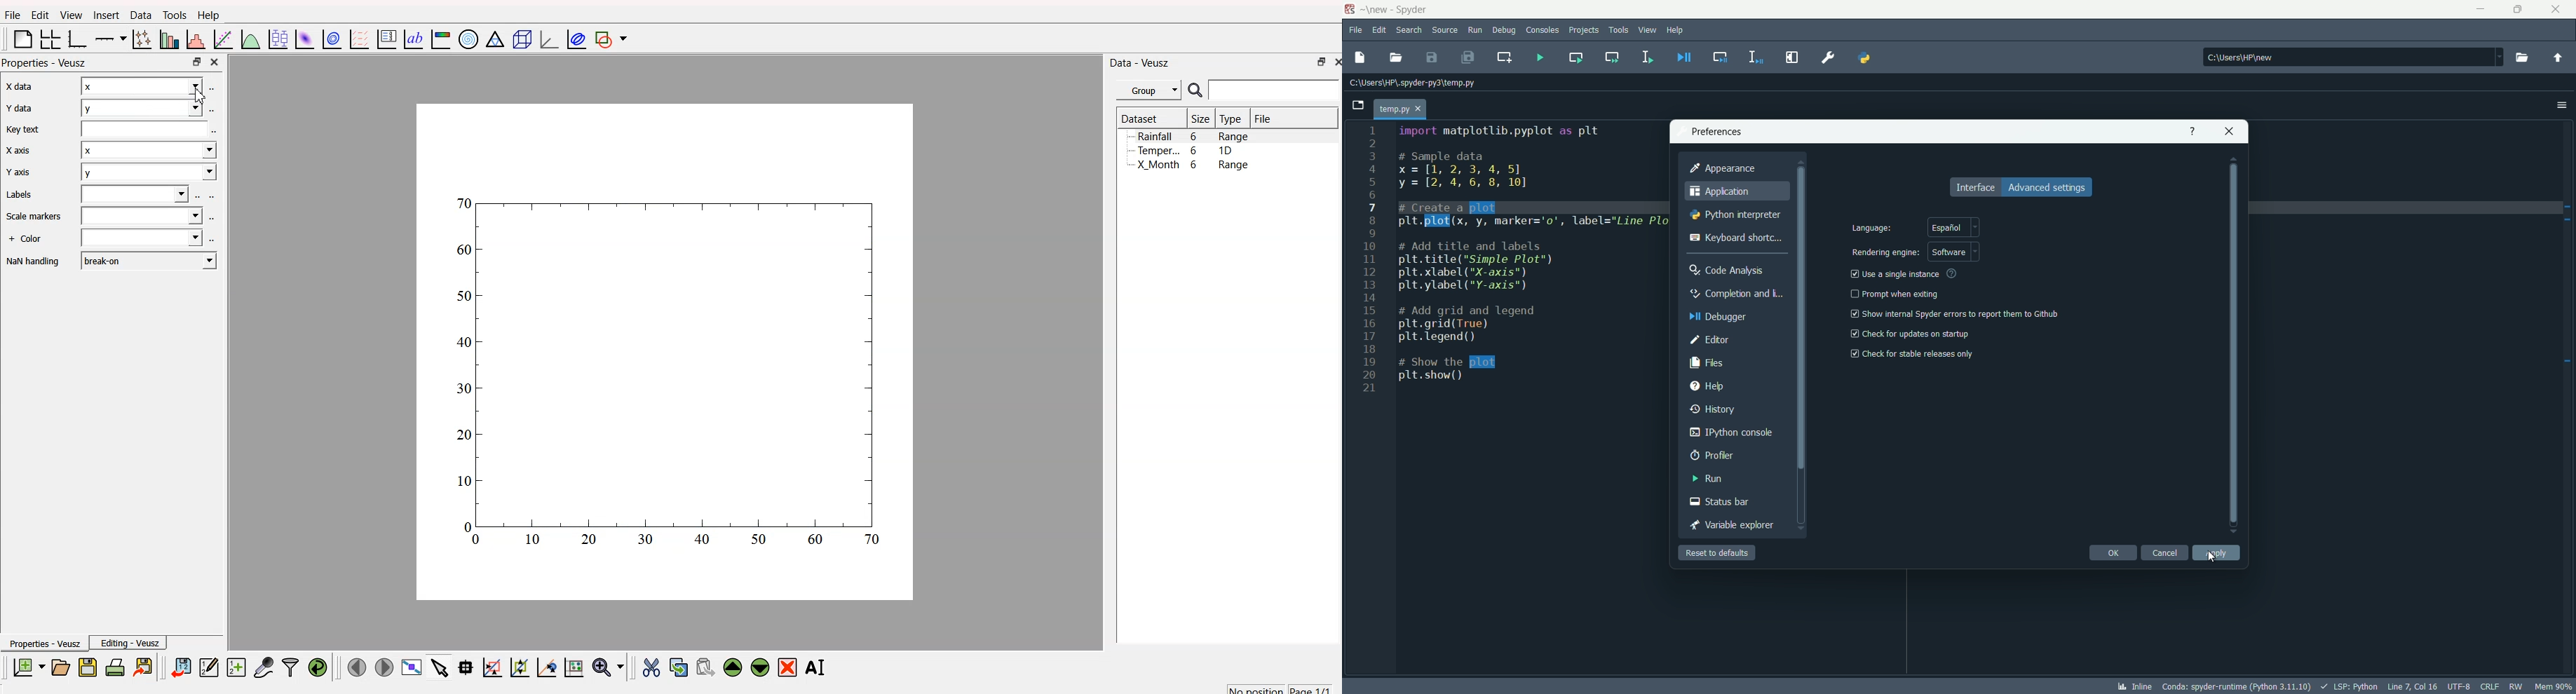 The image size is (2576, 700). What do you see at coordinates (28, 668) in the screenshot?
I see `new document` at bounding box center [28, 668].